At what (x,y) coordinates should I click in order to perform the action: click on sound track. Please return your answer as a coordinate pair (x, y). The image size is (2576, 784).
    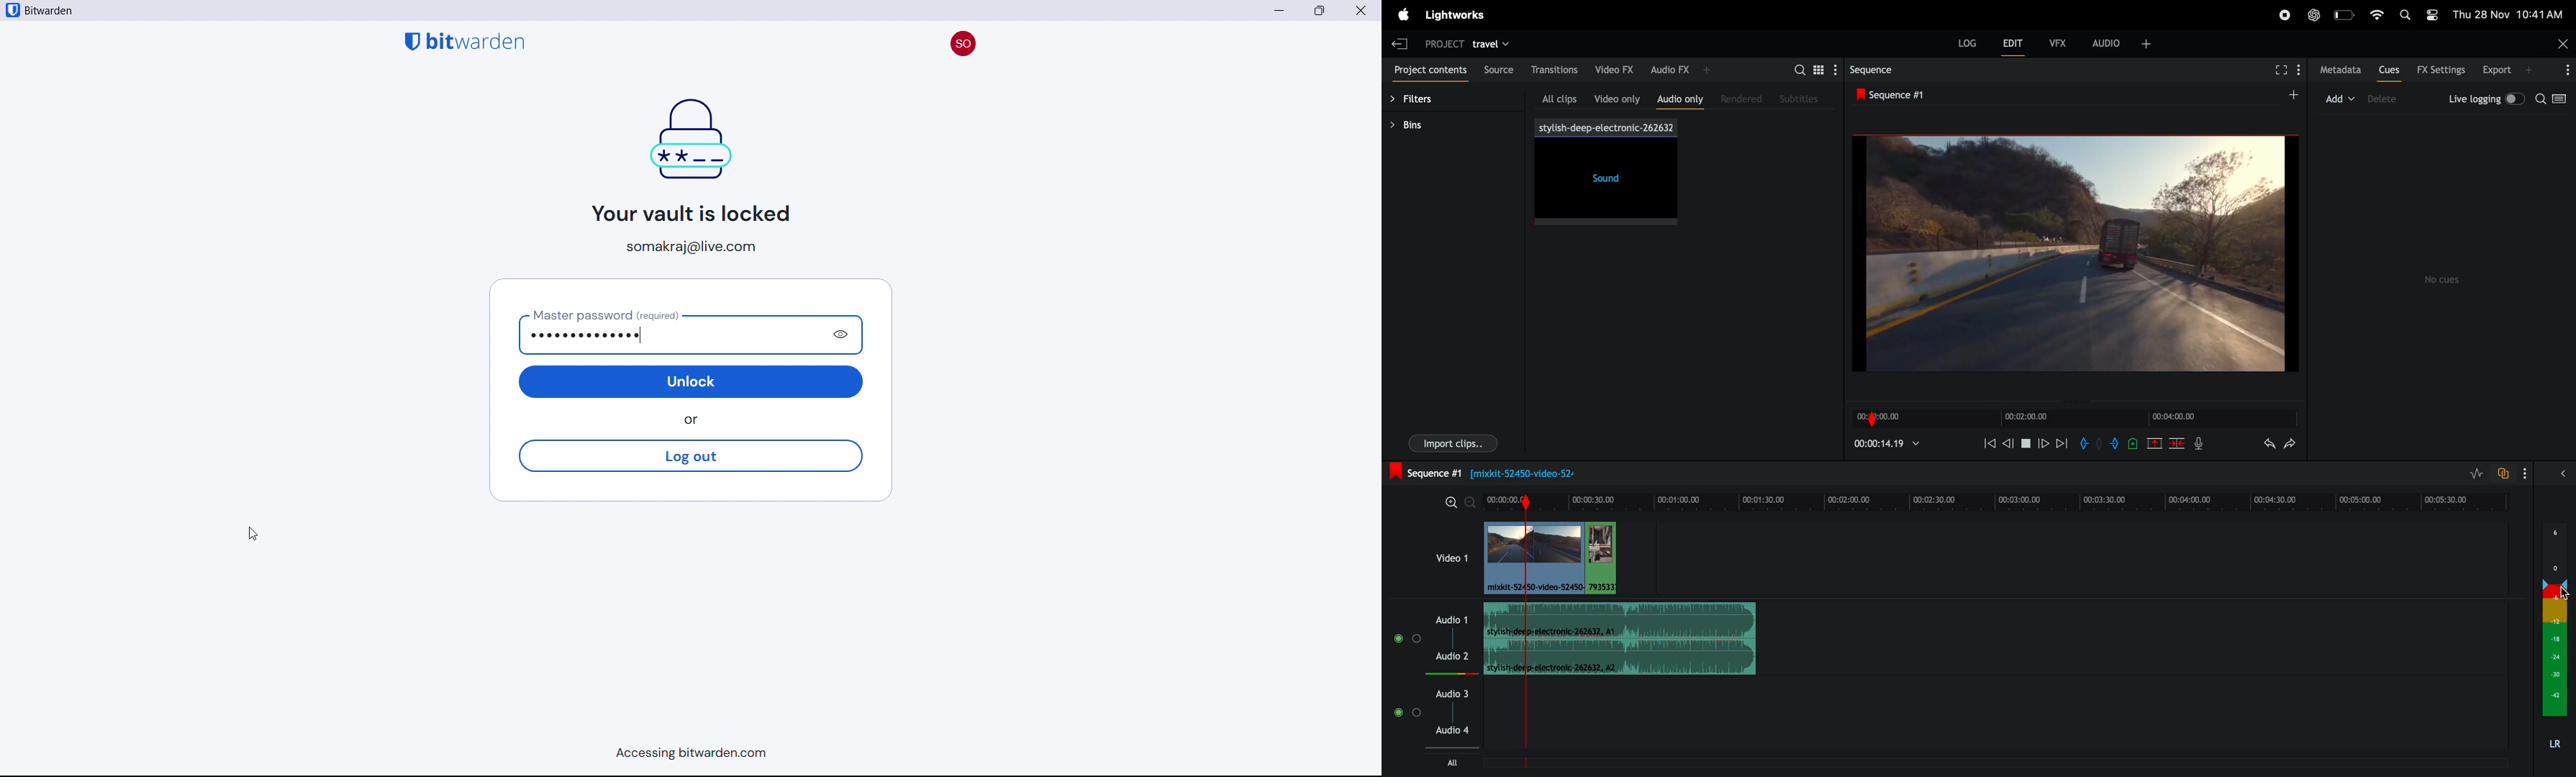
    Looking at the image, I should click on (1622, 637).